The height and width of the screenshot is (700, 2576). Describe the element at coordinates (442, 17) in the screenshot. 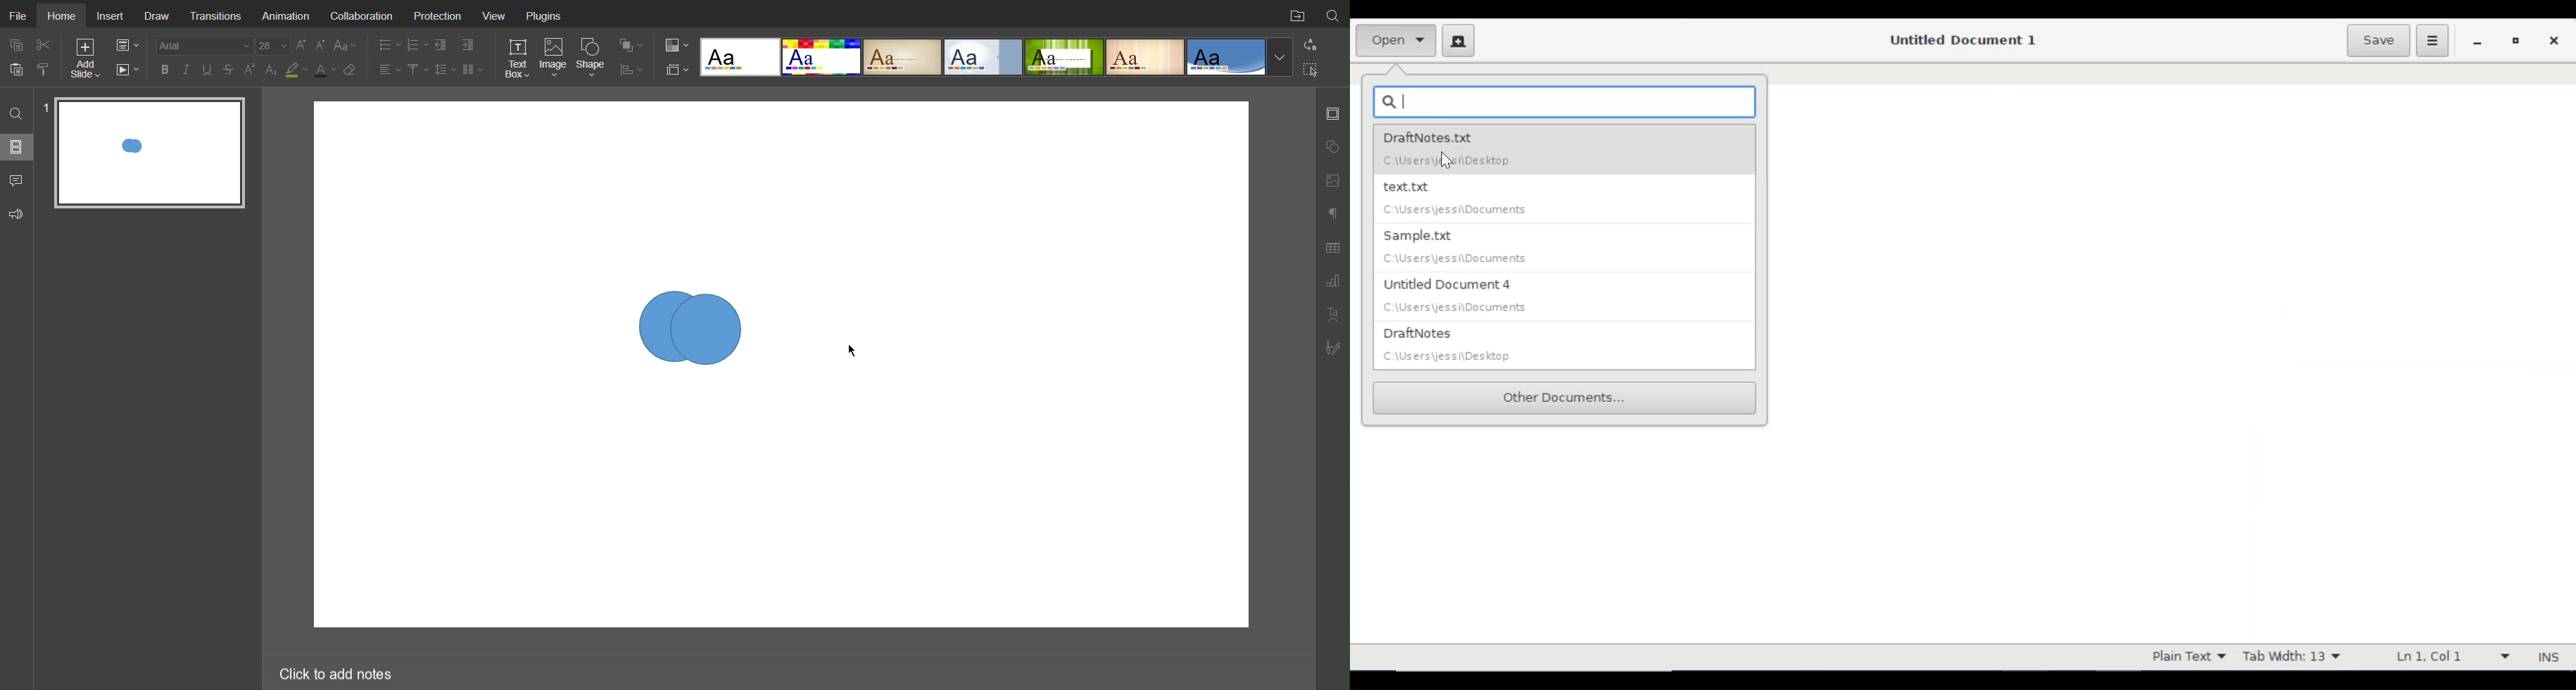

I see `Protection` at that location.